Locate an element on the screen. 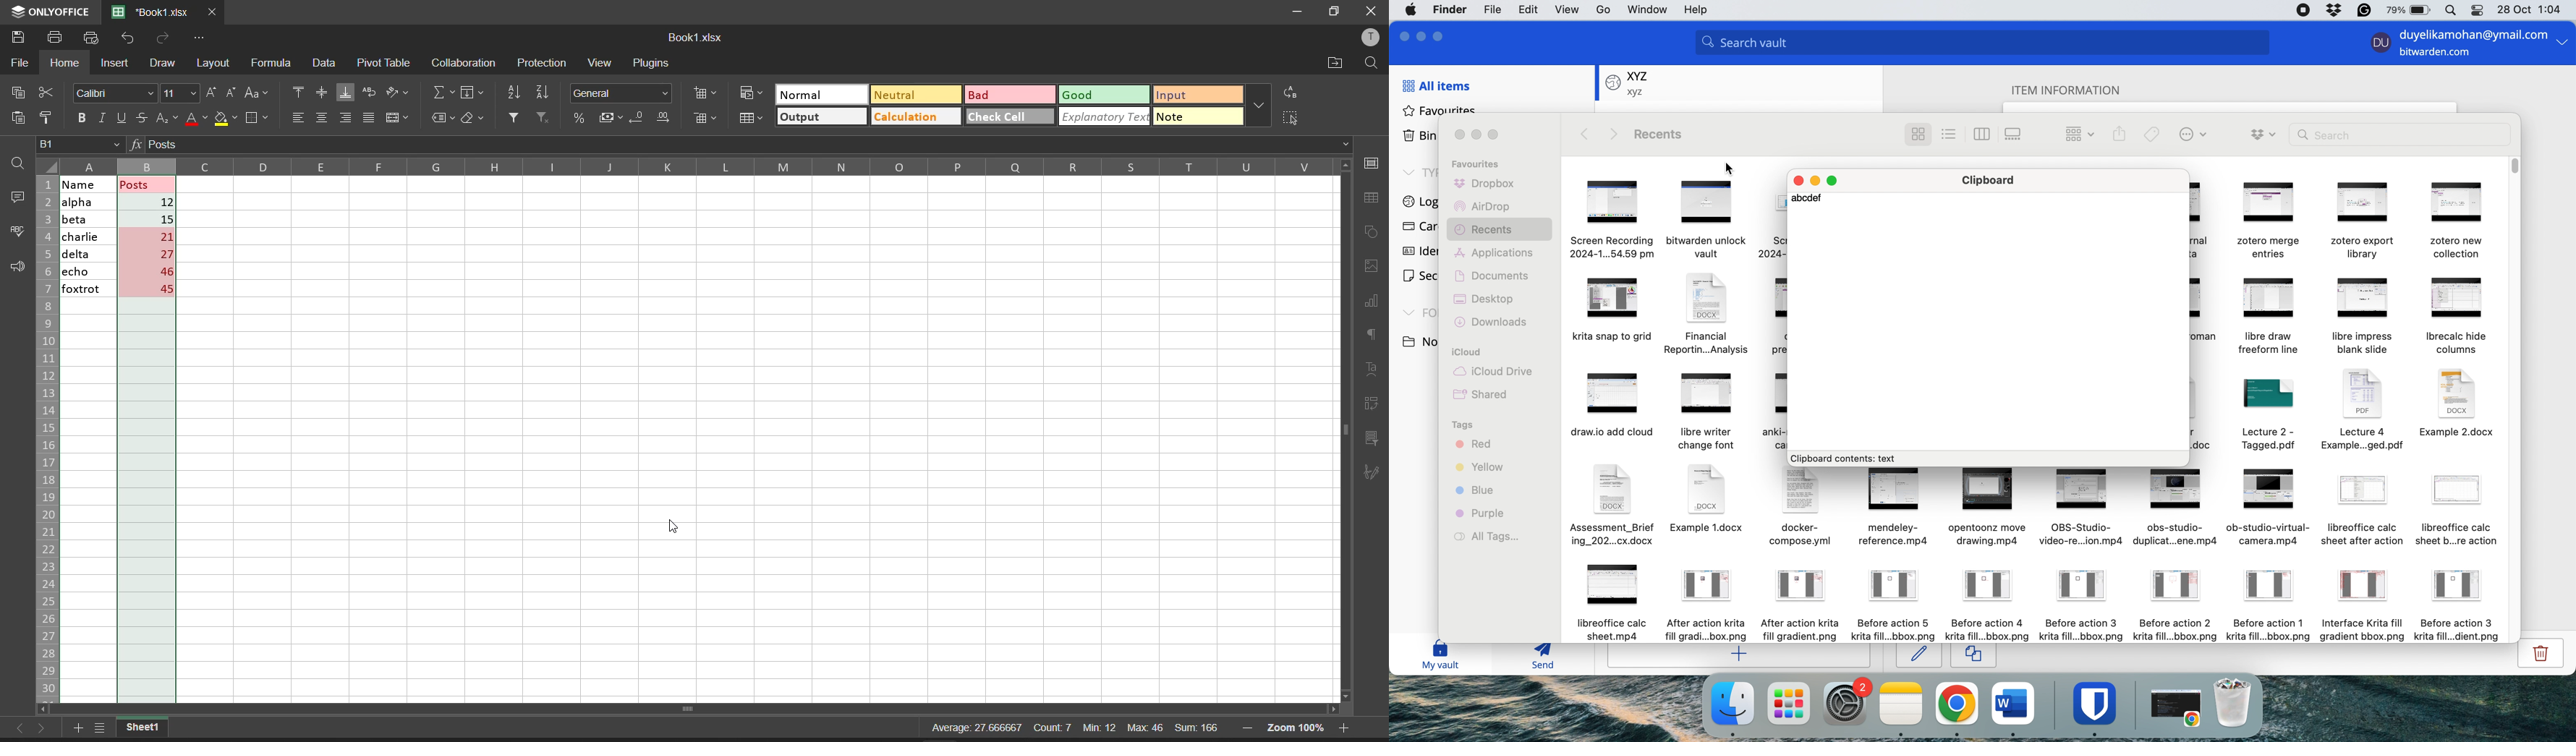  Normal is located at coordinates (802, 95).